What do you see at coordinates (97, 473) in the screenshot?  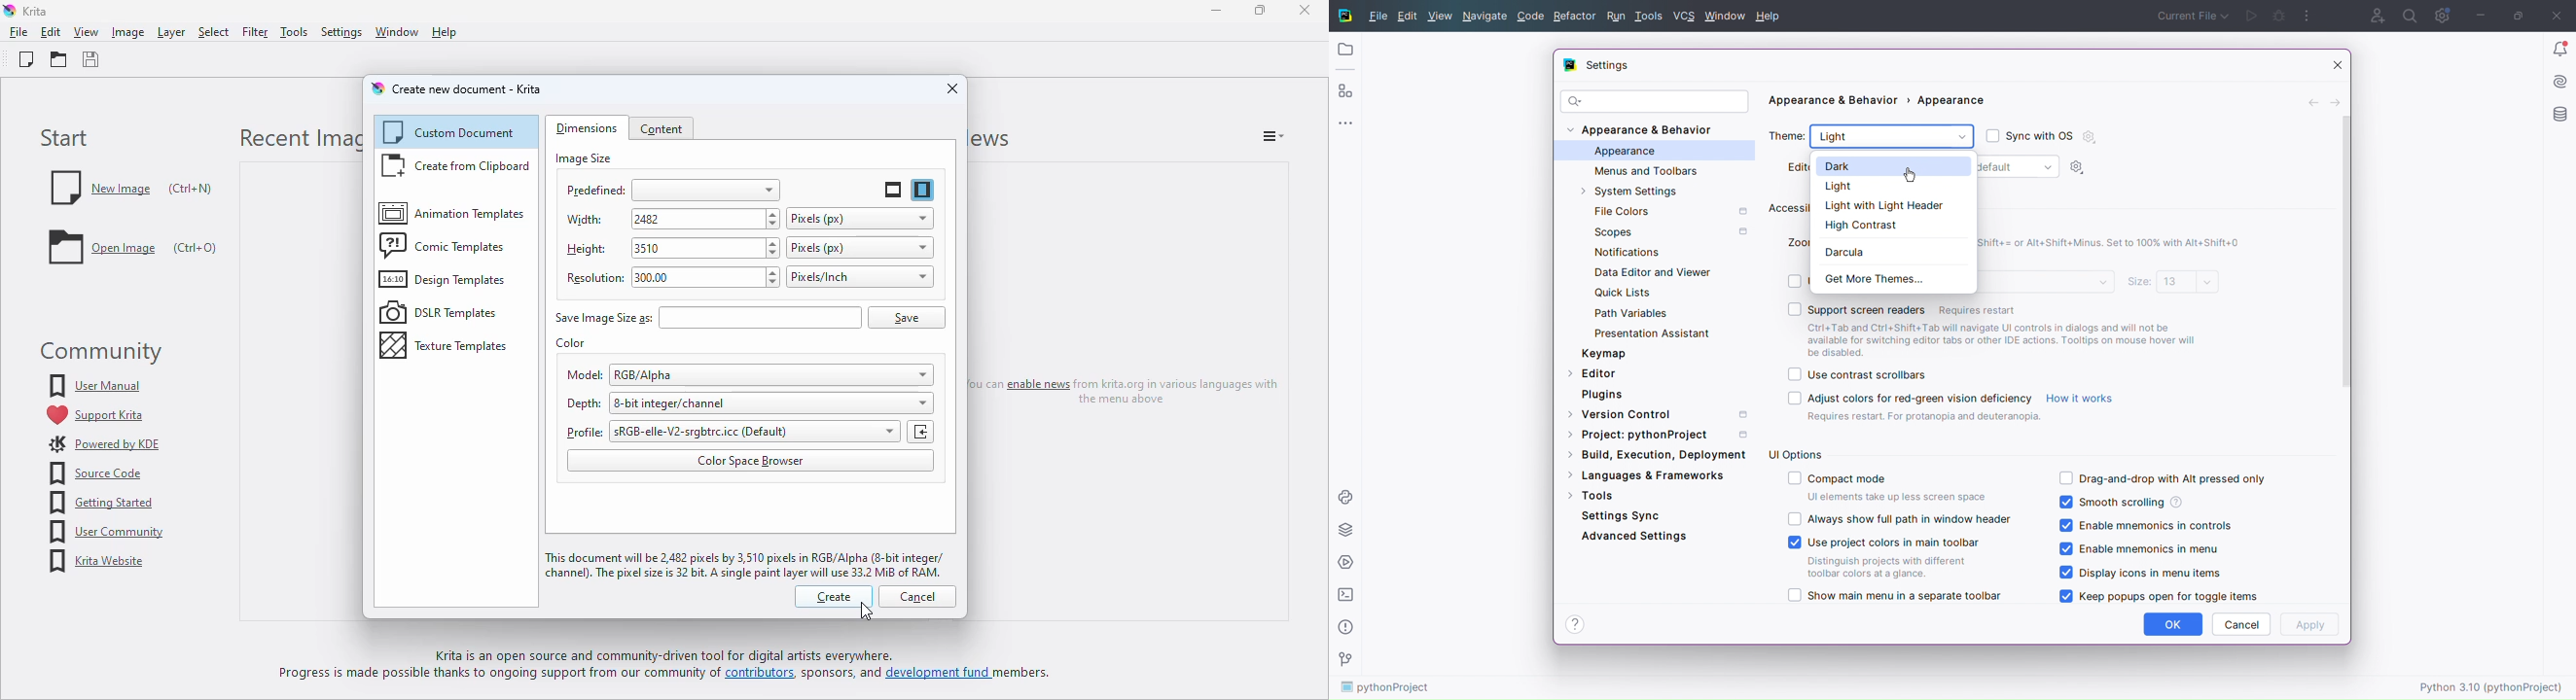 I see `source code` at bounding box center [97, 473].